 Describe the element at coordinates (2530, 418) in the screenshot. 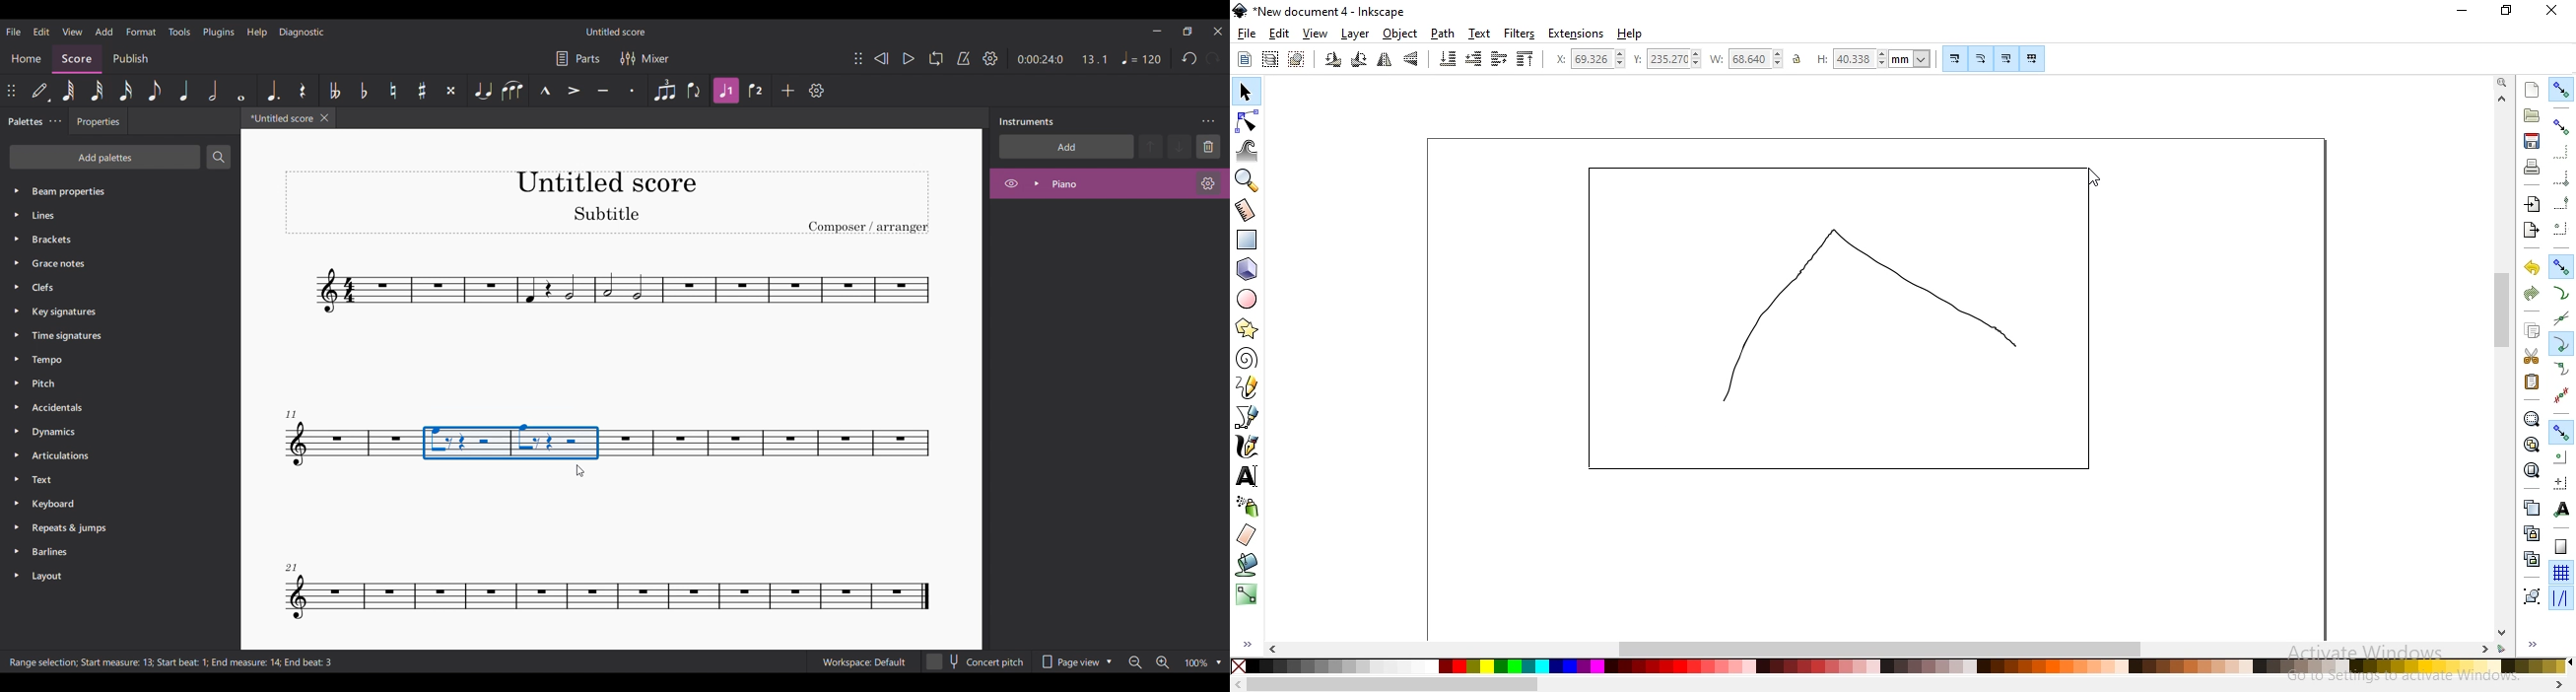

I see `zoom to fit selection` at that location.